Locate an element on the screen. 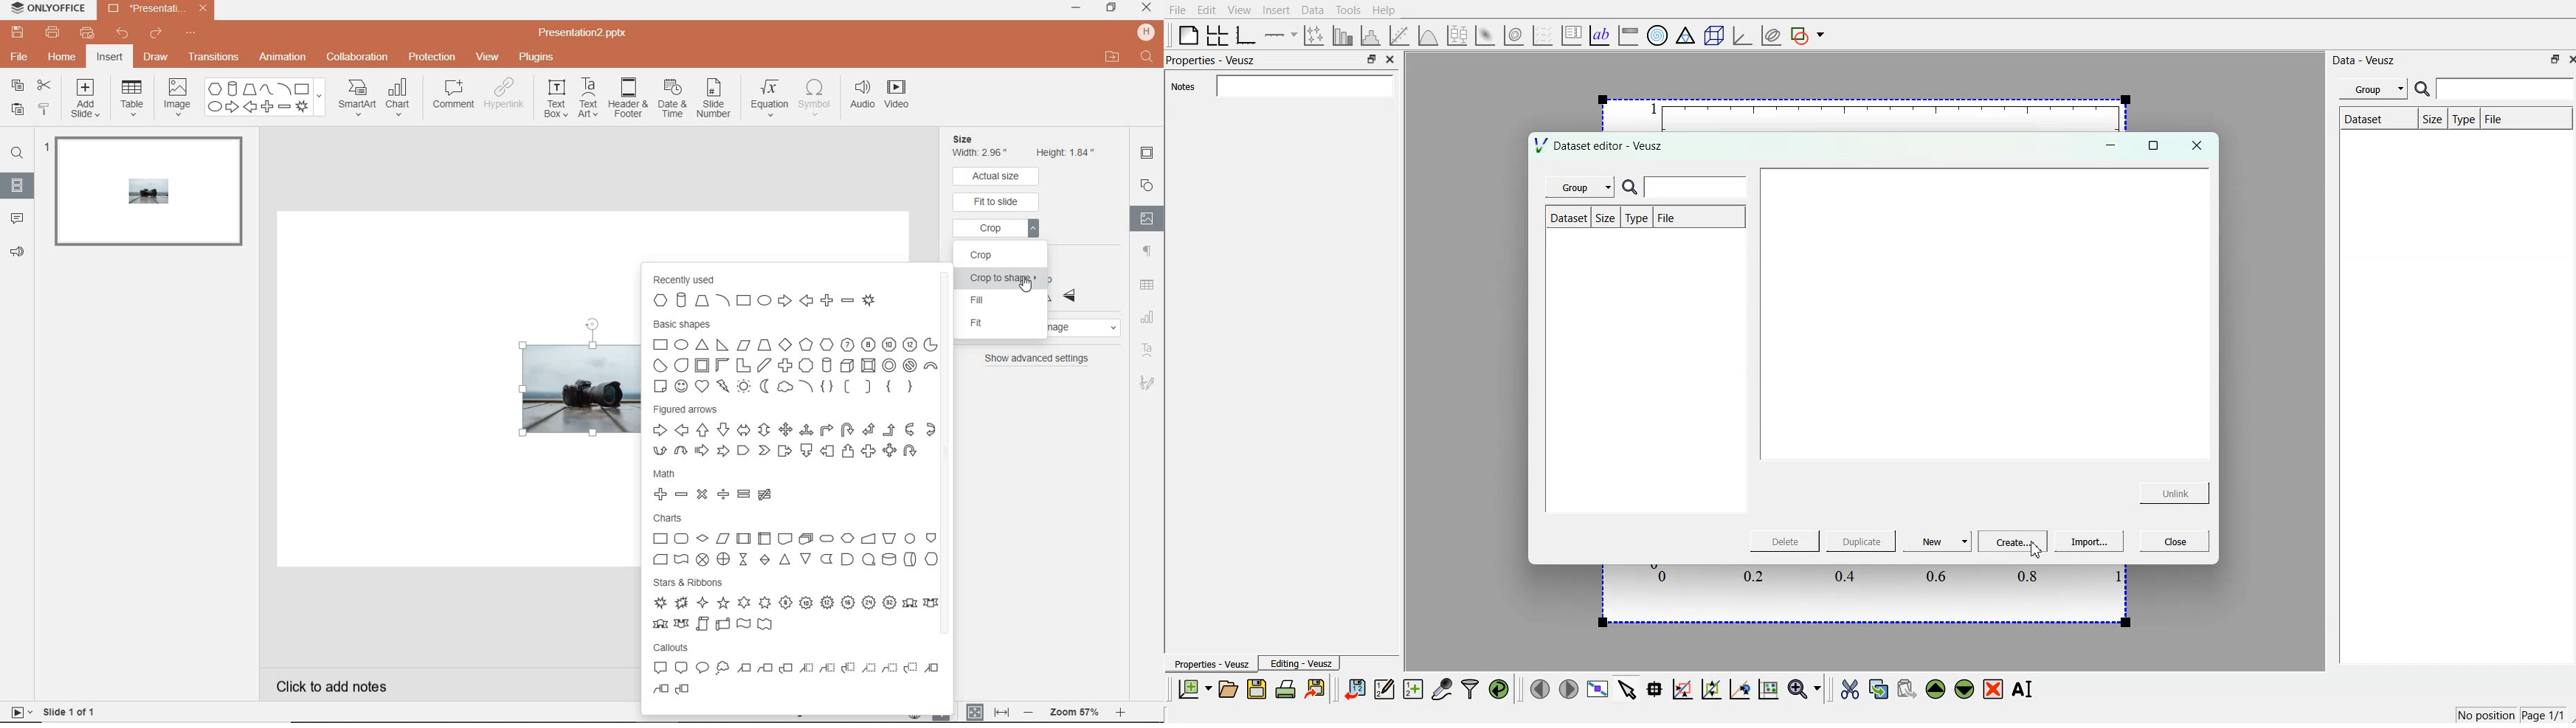  export document is located at coordinates (1316, 690).